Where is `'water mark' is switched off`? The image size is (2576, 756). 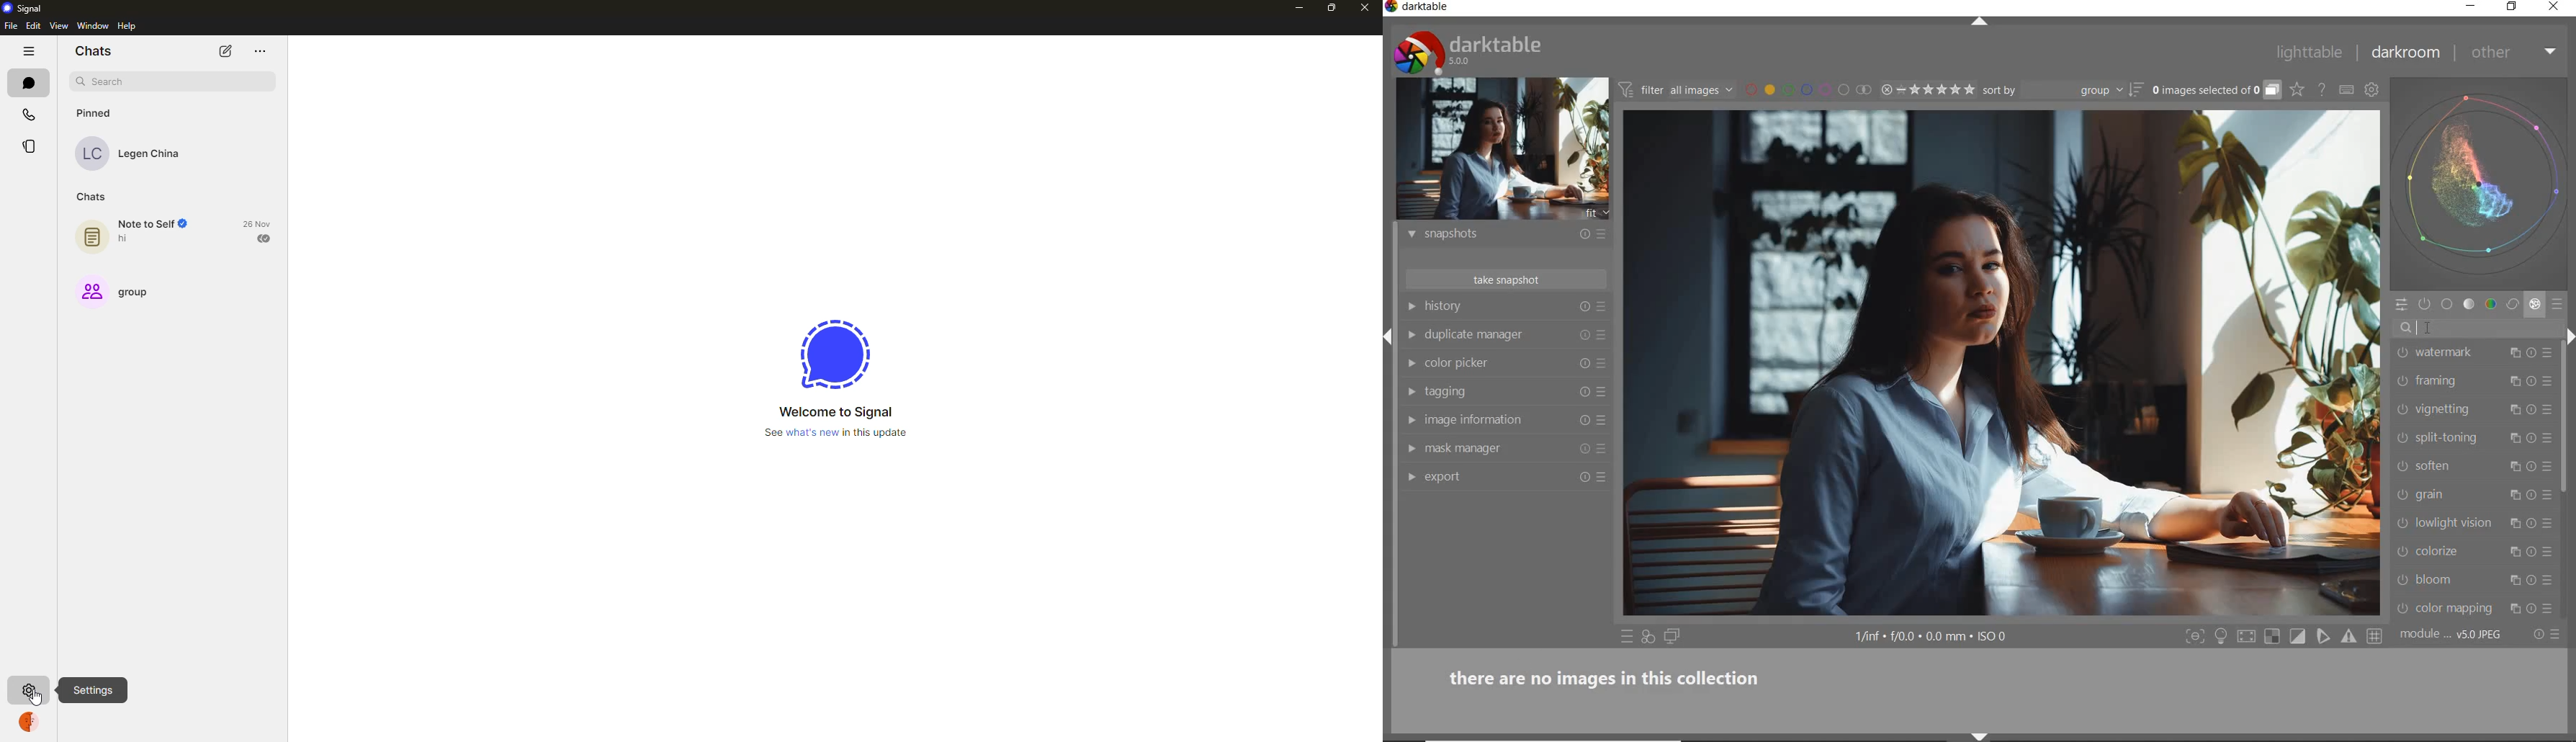 'water mark' is switched off is located at coordinates (2404, 353).